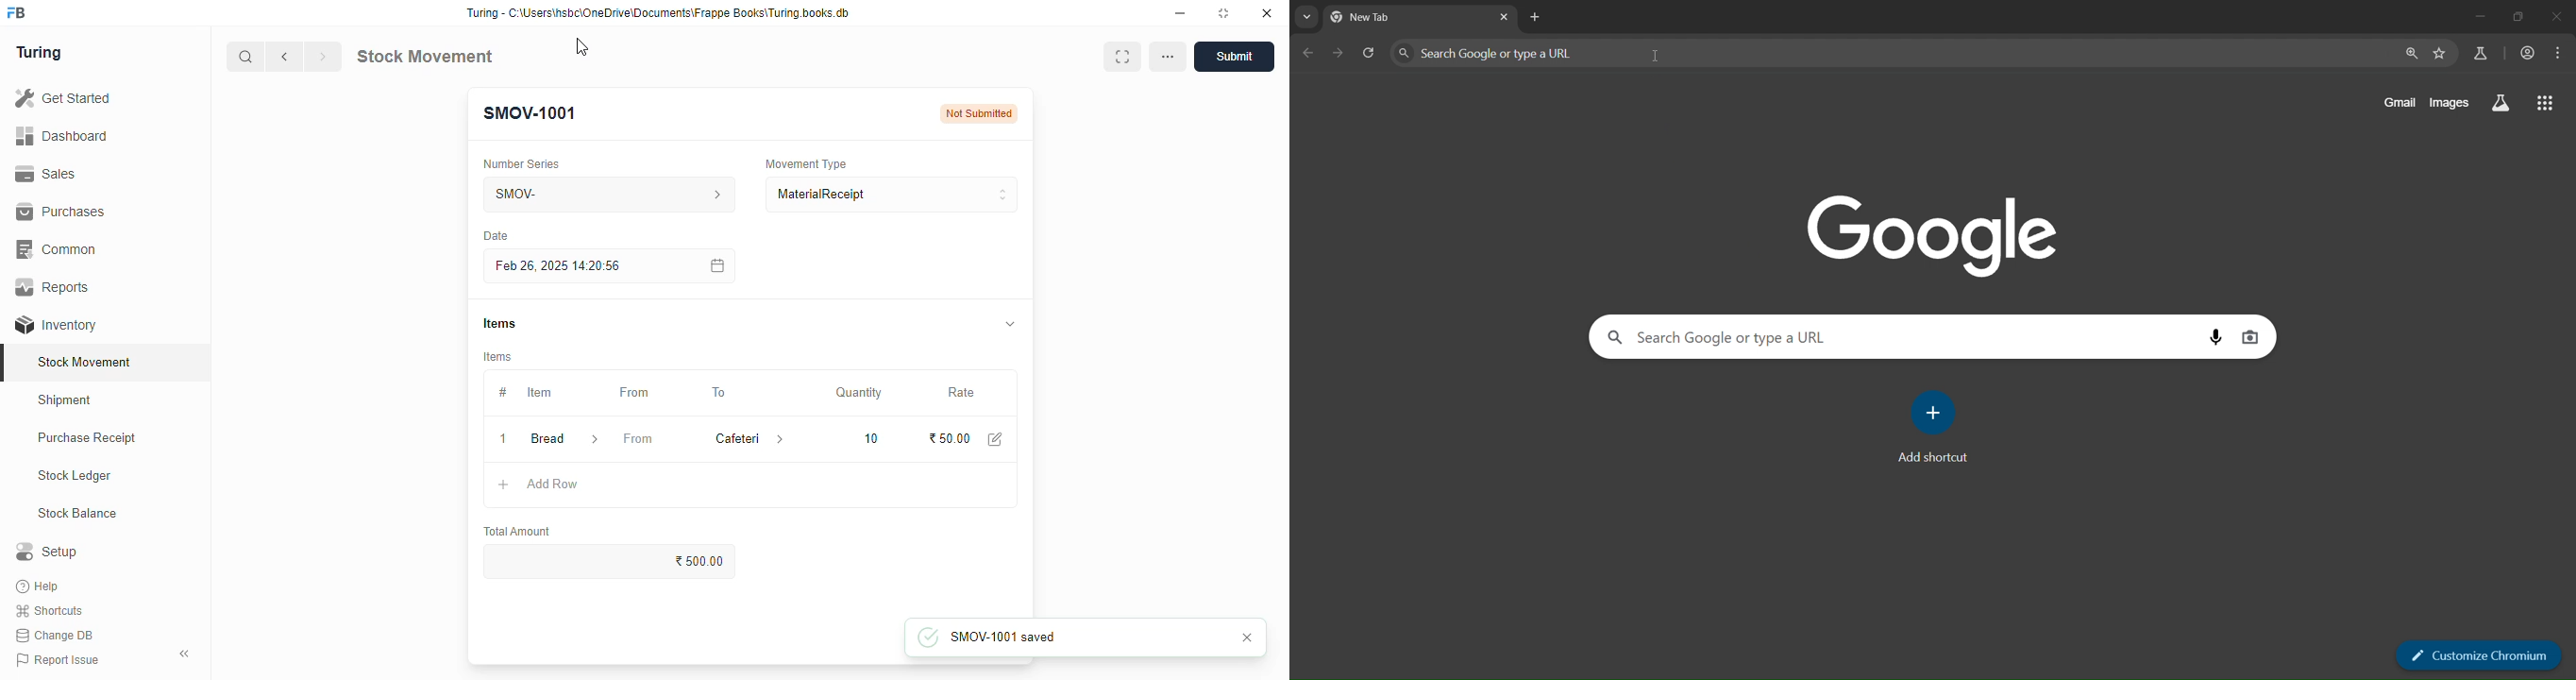 The height and width of the screenshot is (700, 2576). Describe the element at coordinates (40, 586) in the screenshot. I see `help` at that location.